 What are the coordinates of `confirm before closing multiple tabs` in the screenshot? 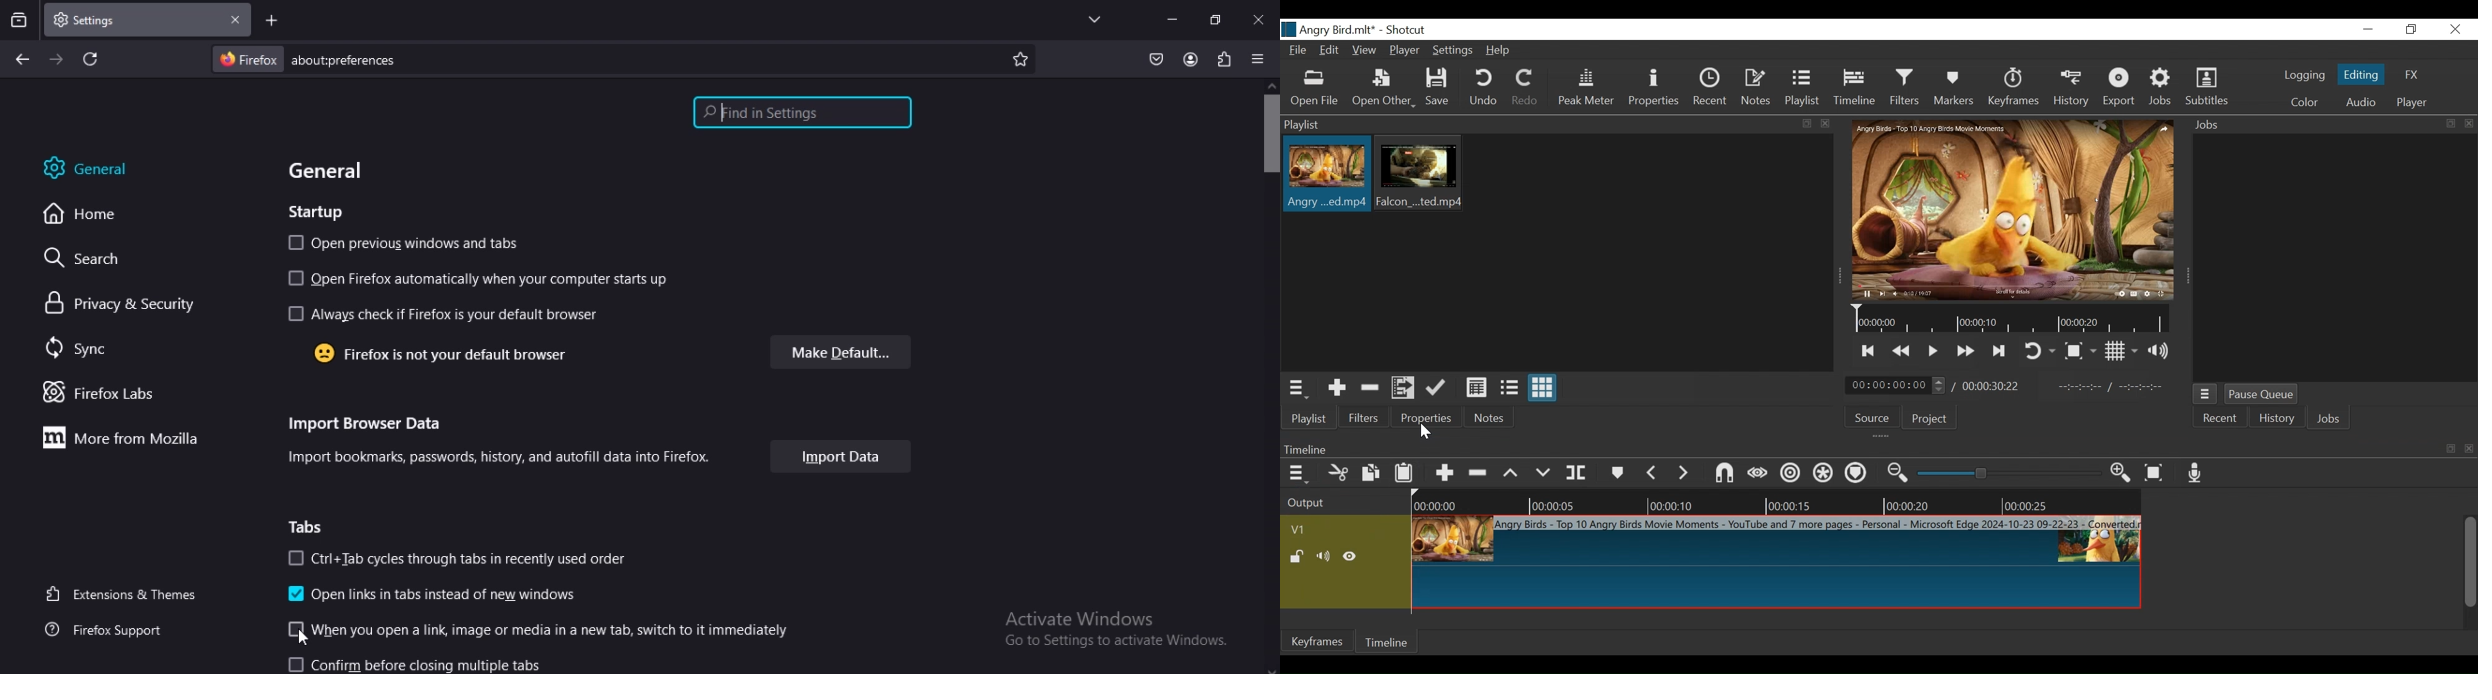 It's located at (421, 661).